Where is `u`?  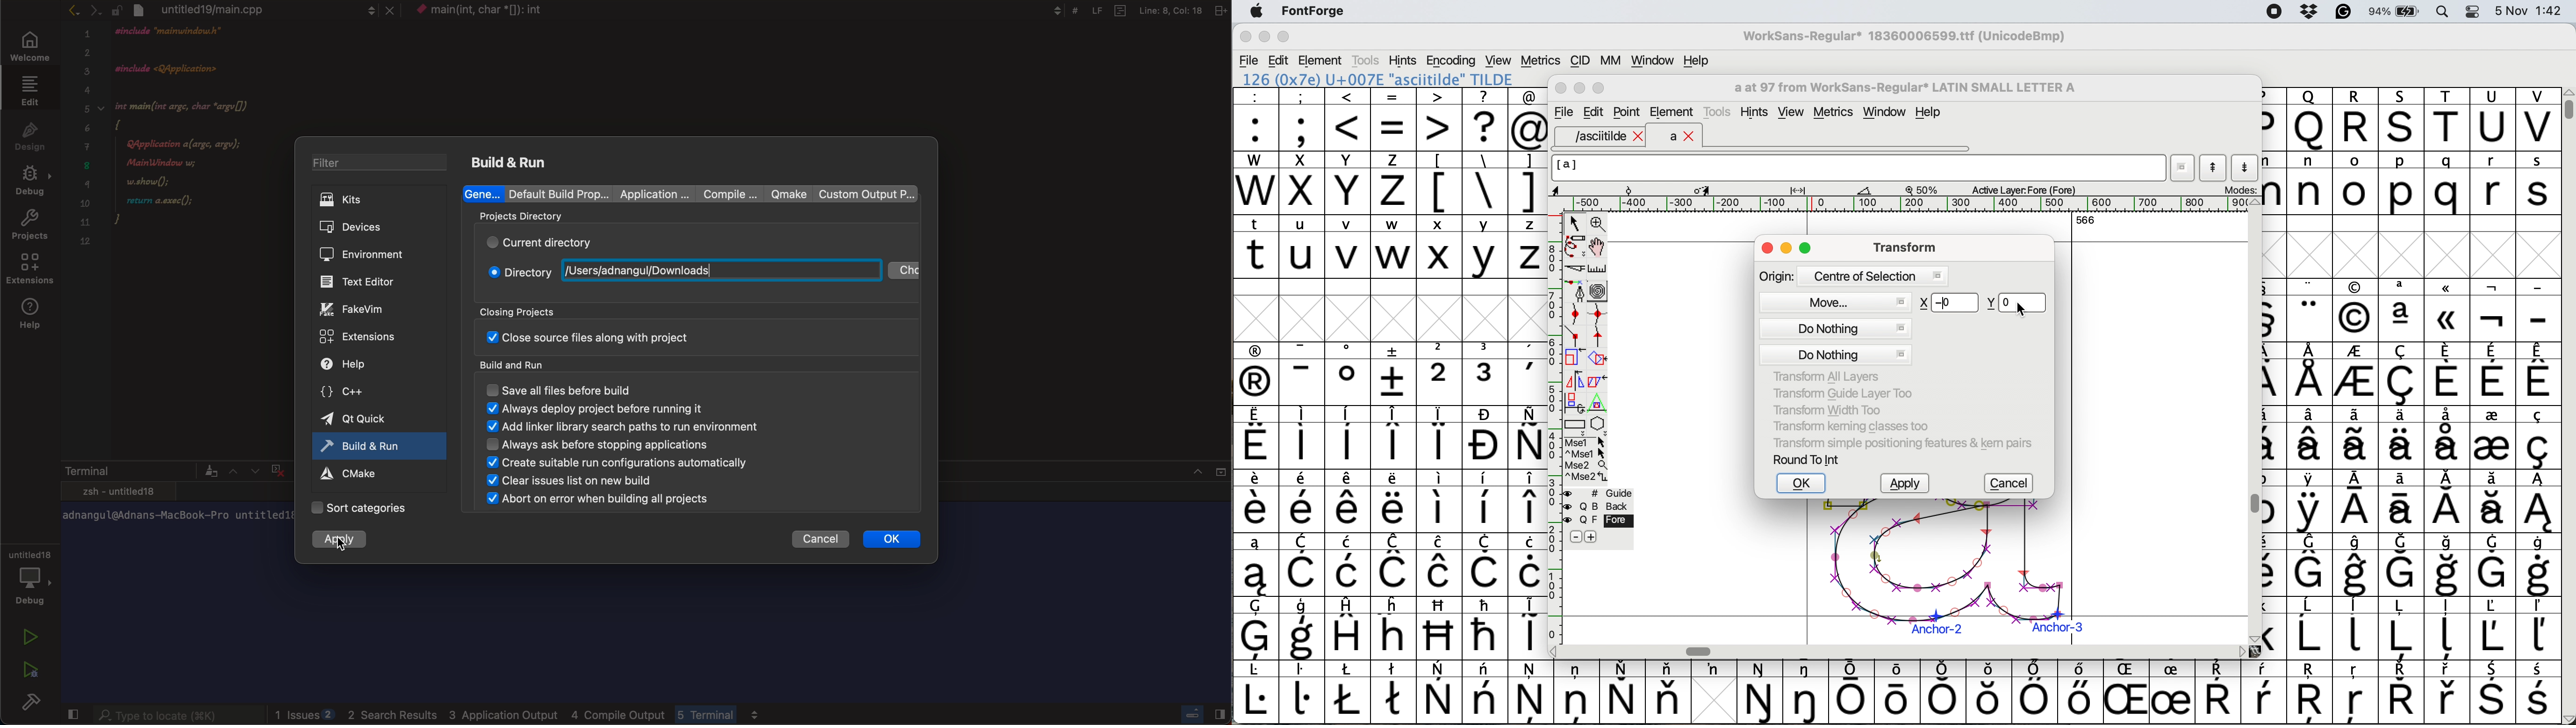
u is located at coordinates (1303, 246).